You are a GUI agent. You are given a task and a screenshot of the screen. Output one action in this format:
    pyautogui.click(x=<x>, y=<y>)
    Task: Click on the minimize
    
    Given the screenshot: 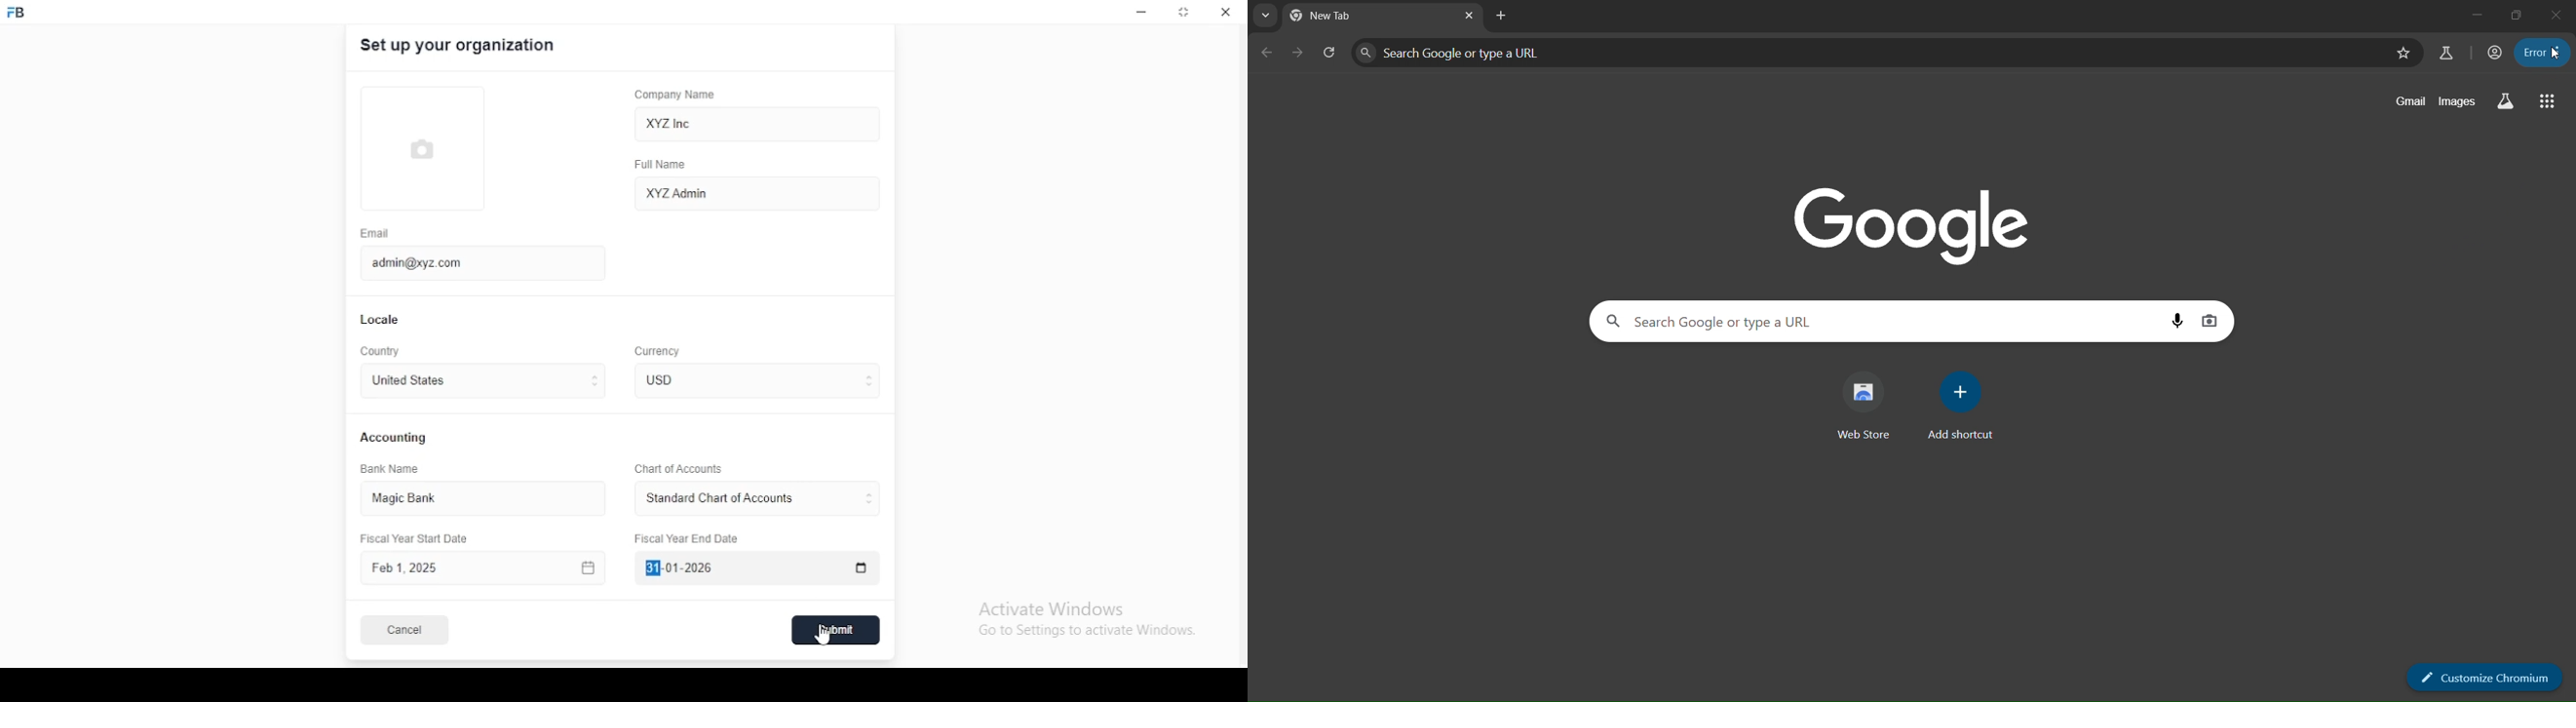 What is the action you would take?
    pyautogui.click(x=1141, y=13)
    